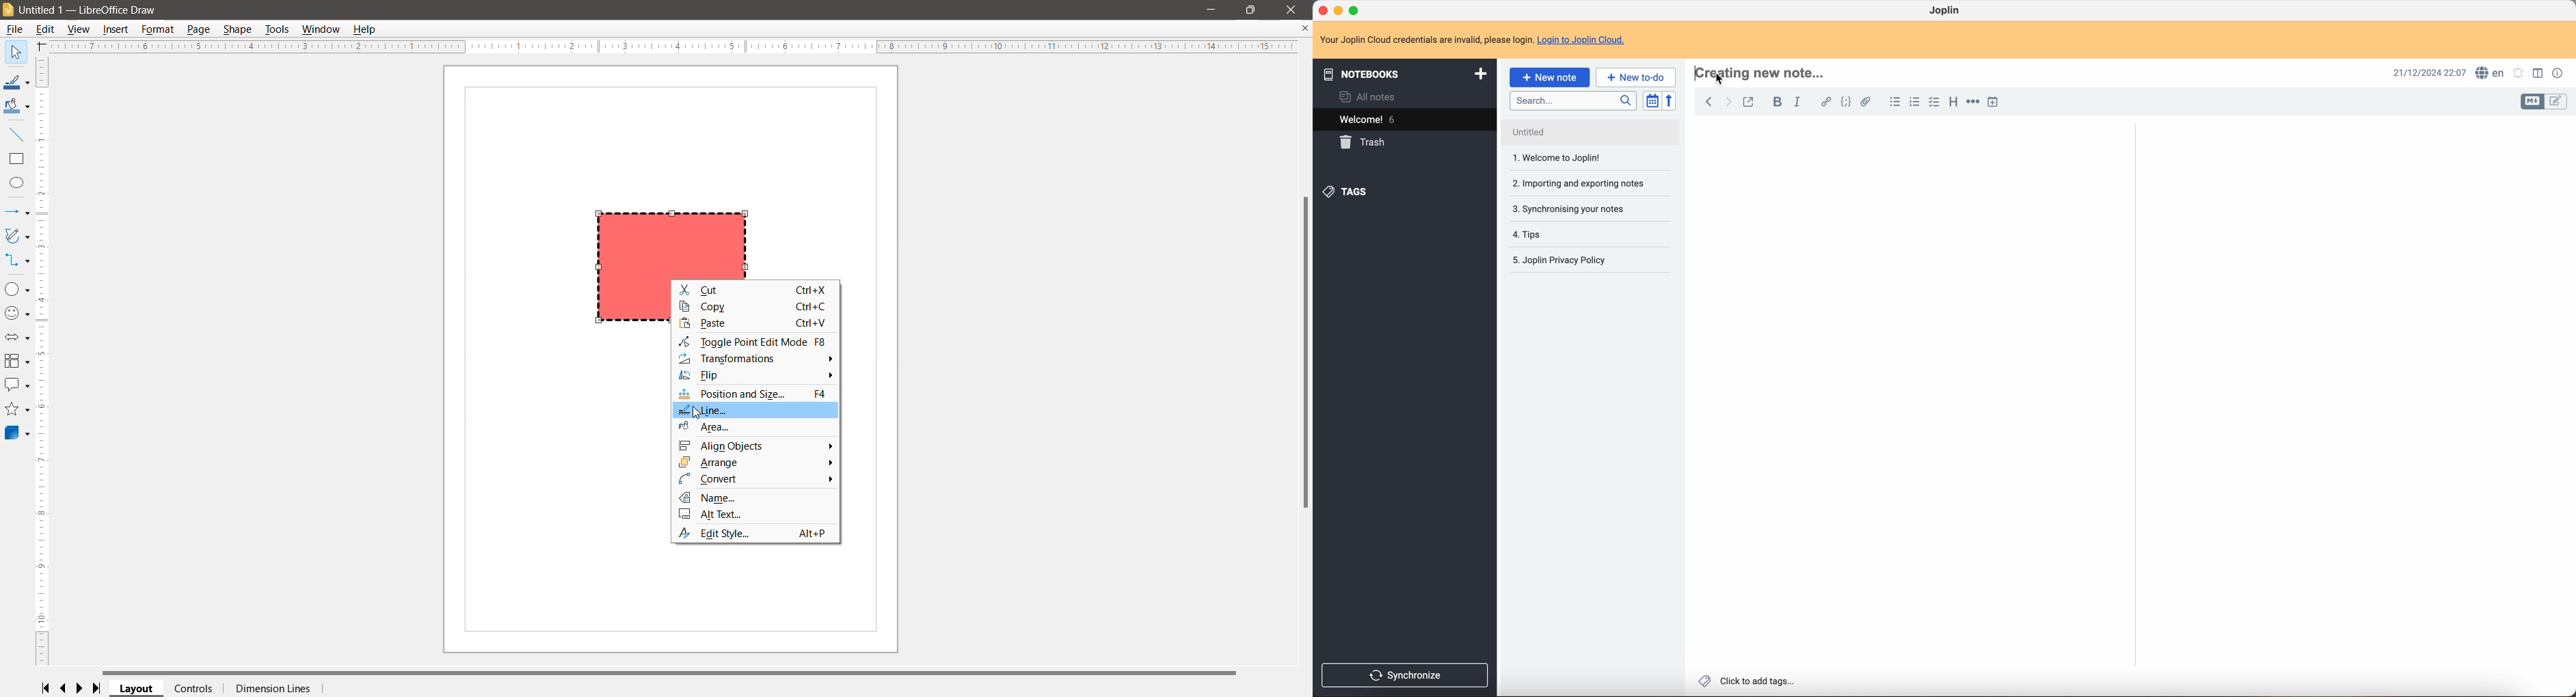 The width and height of the screenshot is (2576, 700). I want to click on Insert Line, so click(17, 135).